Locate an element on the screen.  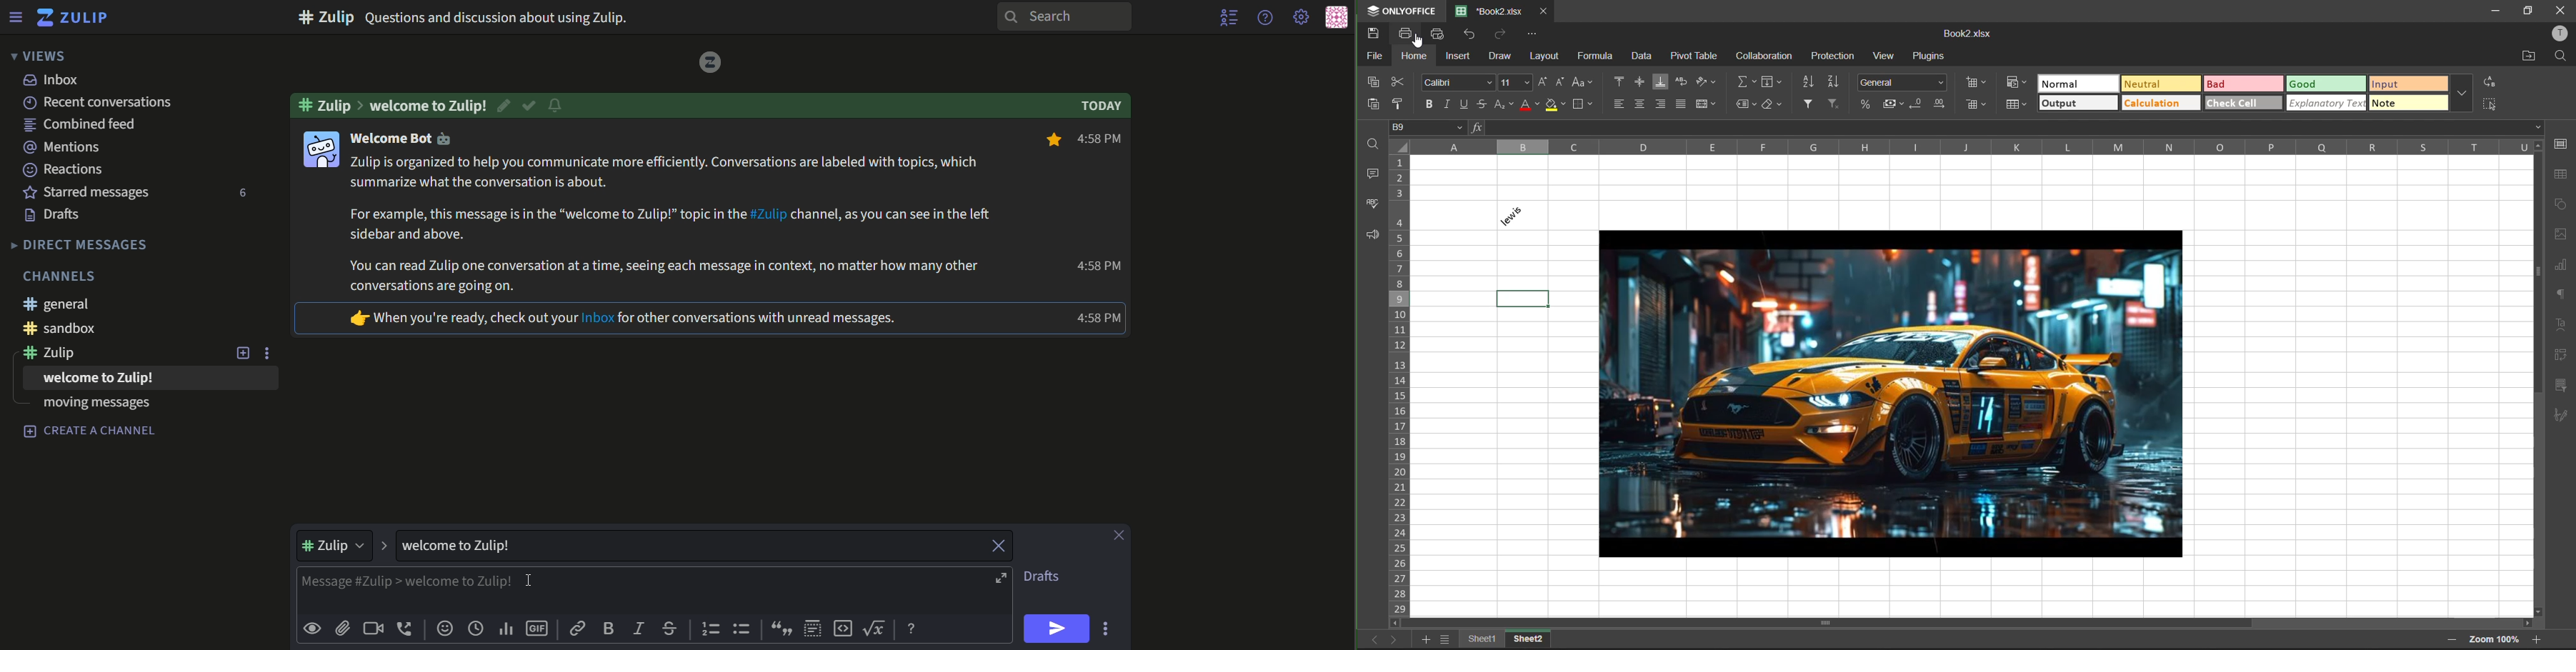
increment size is located at coordinates (1546, 84).